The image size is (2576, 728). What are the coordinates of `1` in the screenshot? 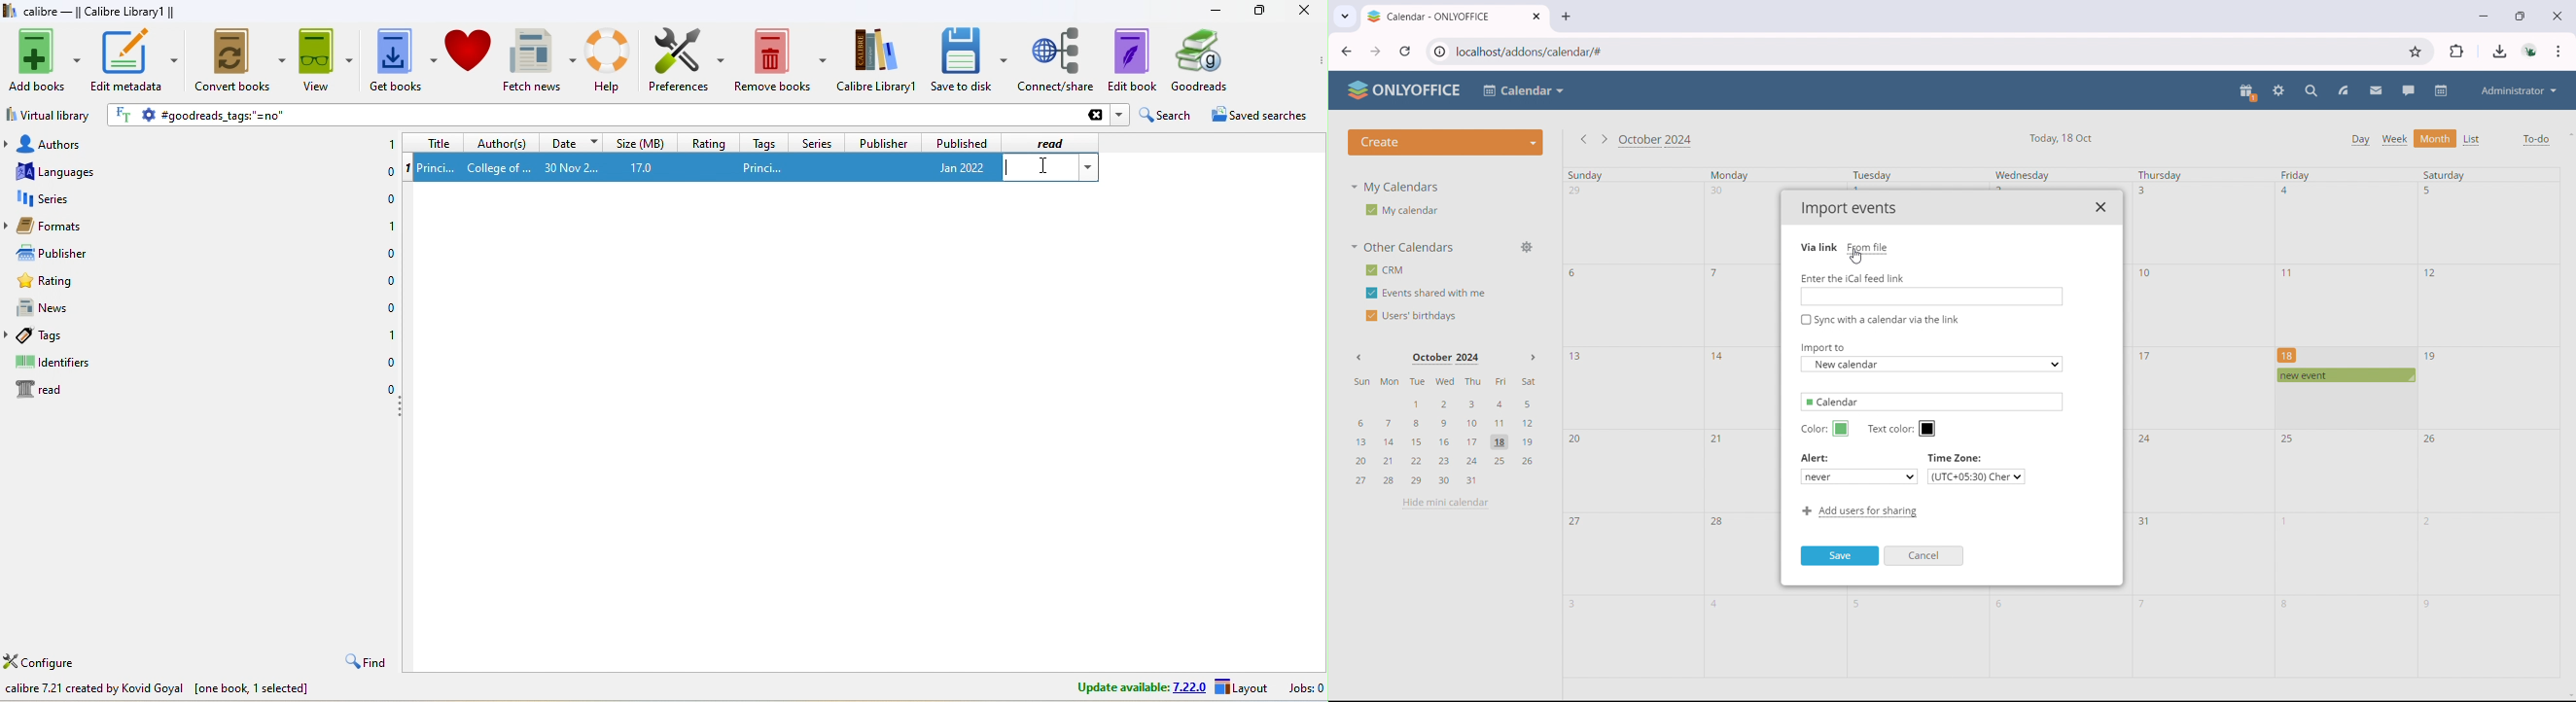 It's located at (391, 226).